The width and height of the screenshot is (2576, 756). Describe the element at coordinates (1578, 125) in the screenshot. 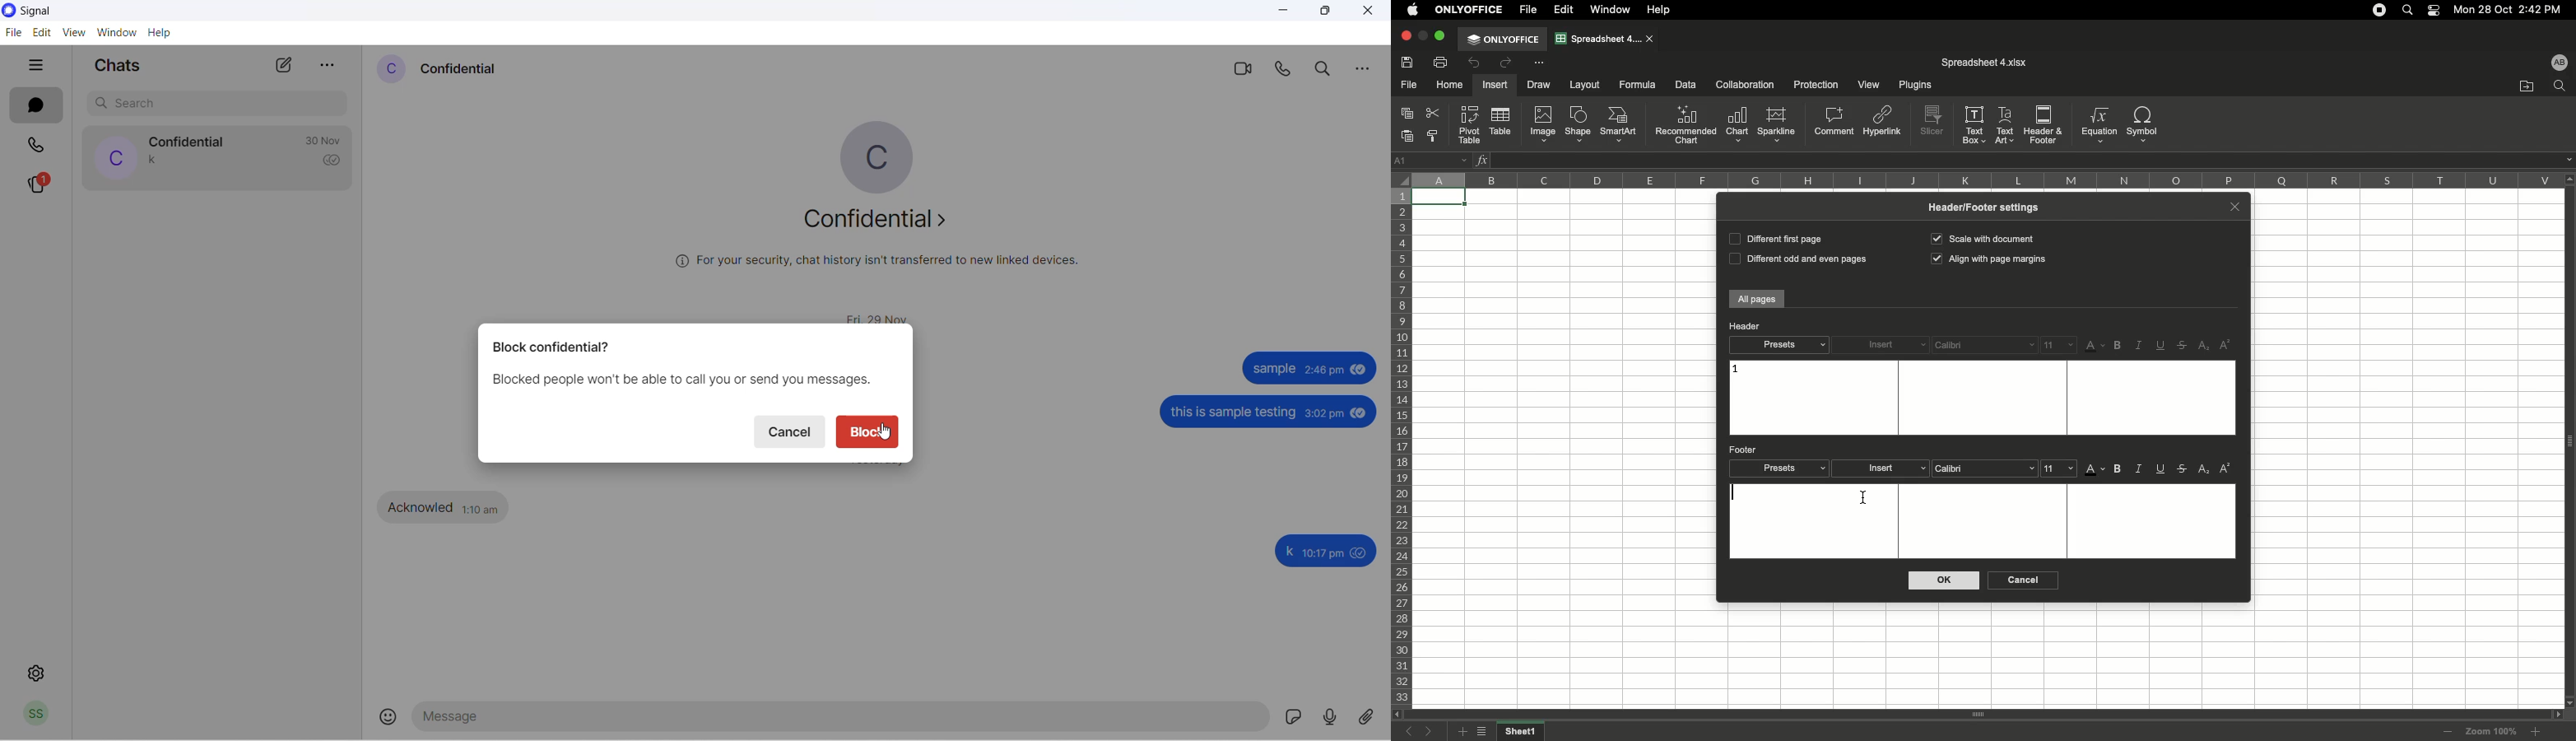

I see `Shape` at that location.